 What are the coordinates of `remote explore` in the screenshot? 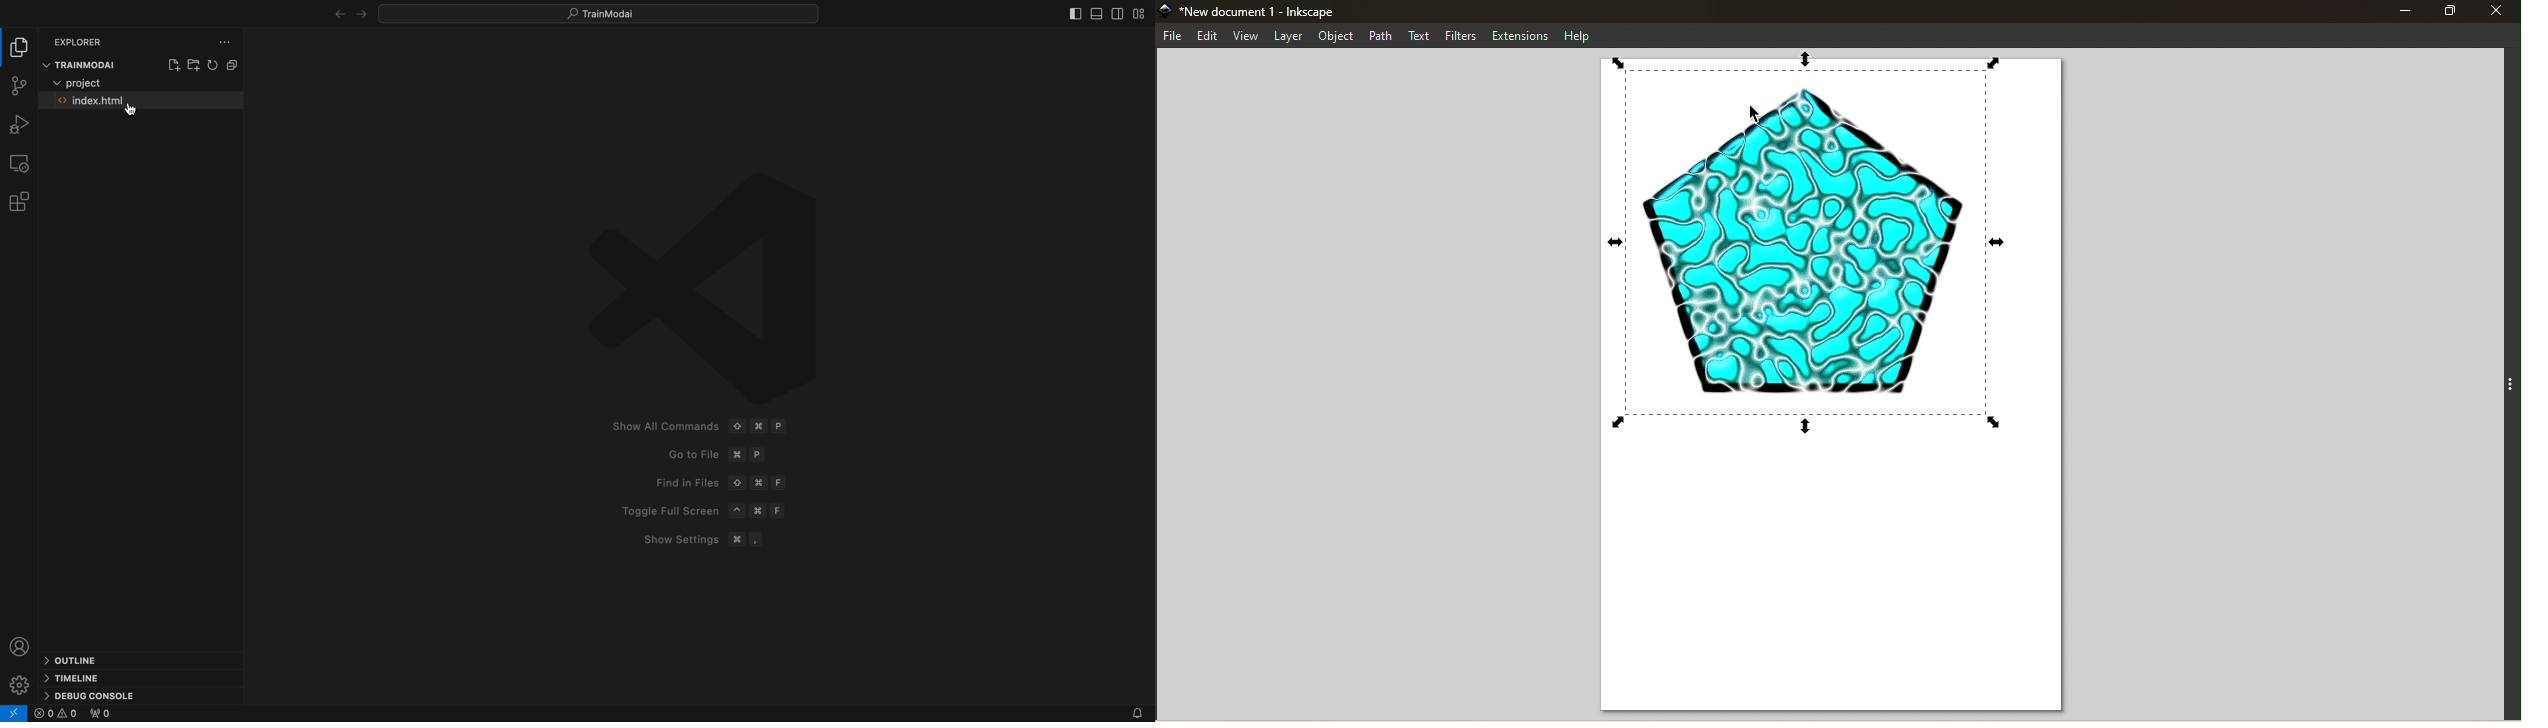 It's located at (20, 161).